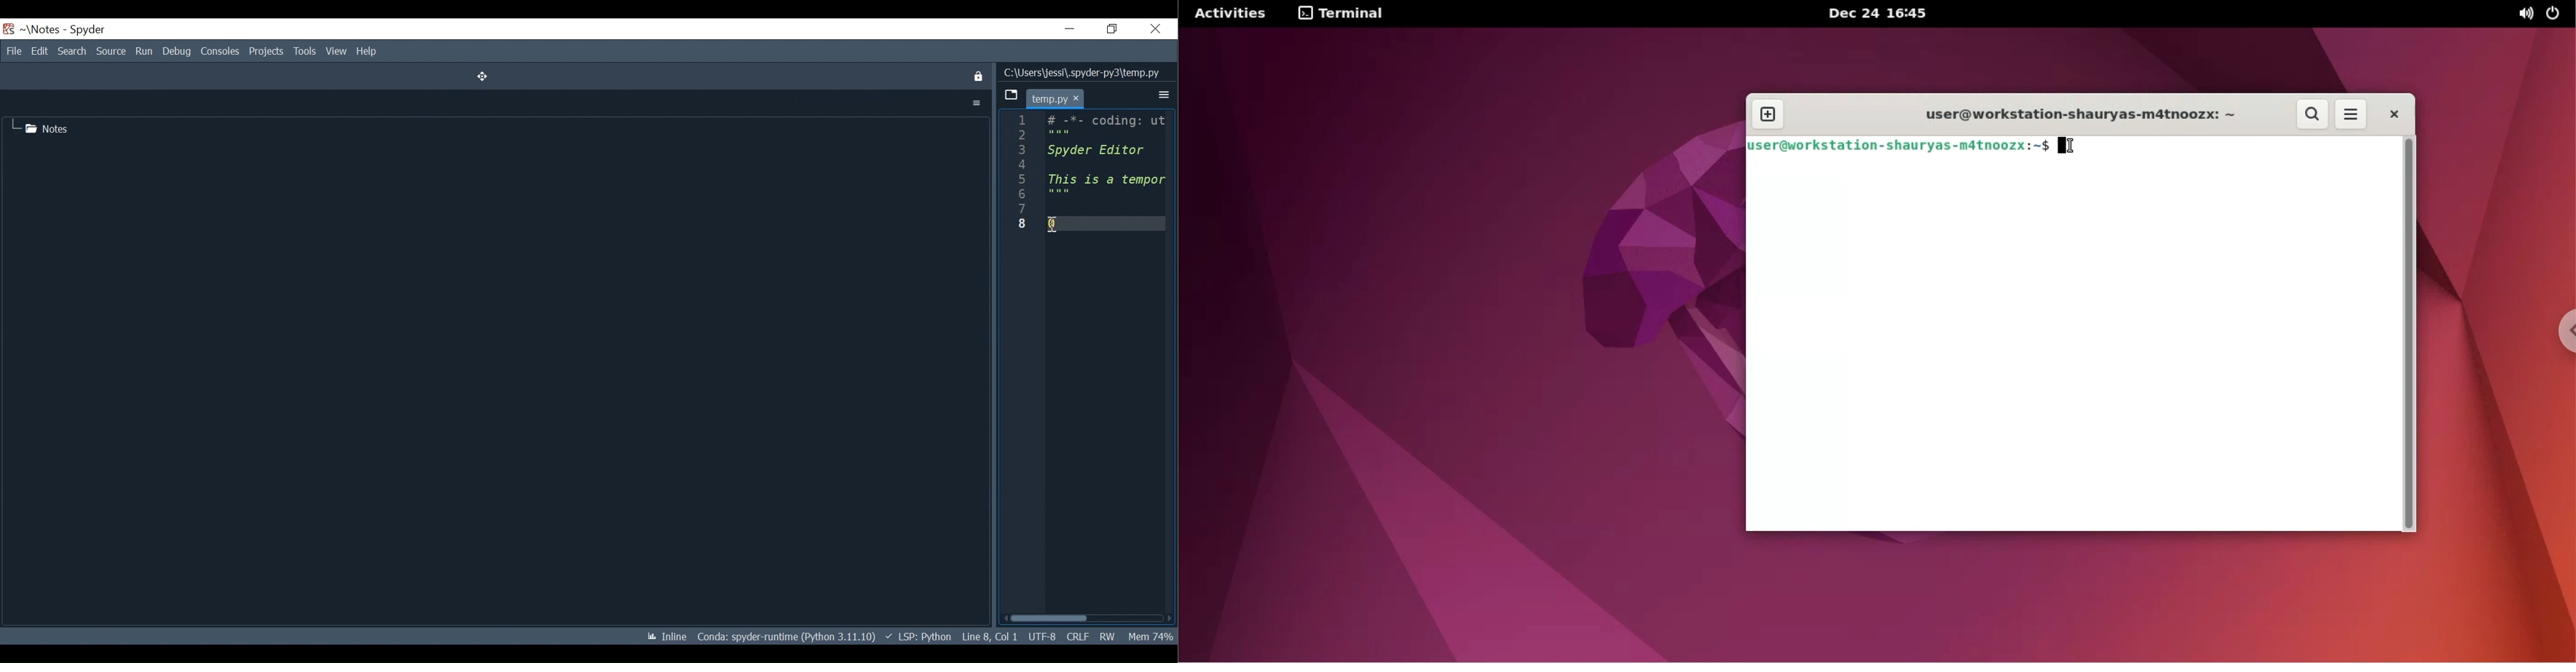  I want to click on Insertion Cursor, so click(1055, 223).